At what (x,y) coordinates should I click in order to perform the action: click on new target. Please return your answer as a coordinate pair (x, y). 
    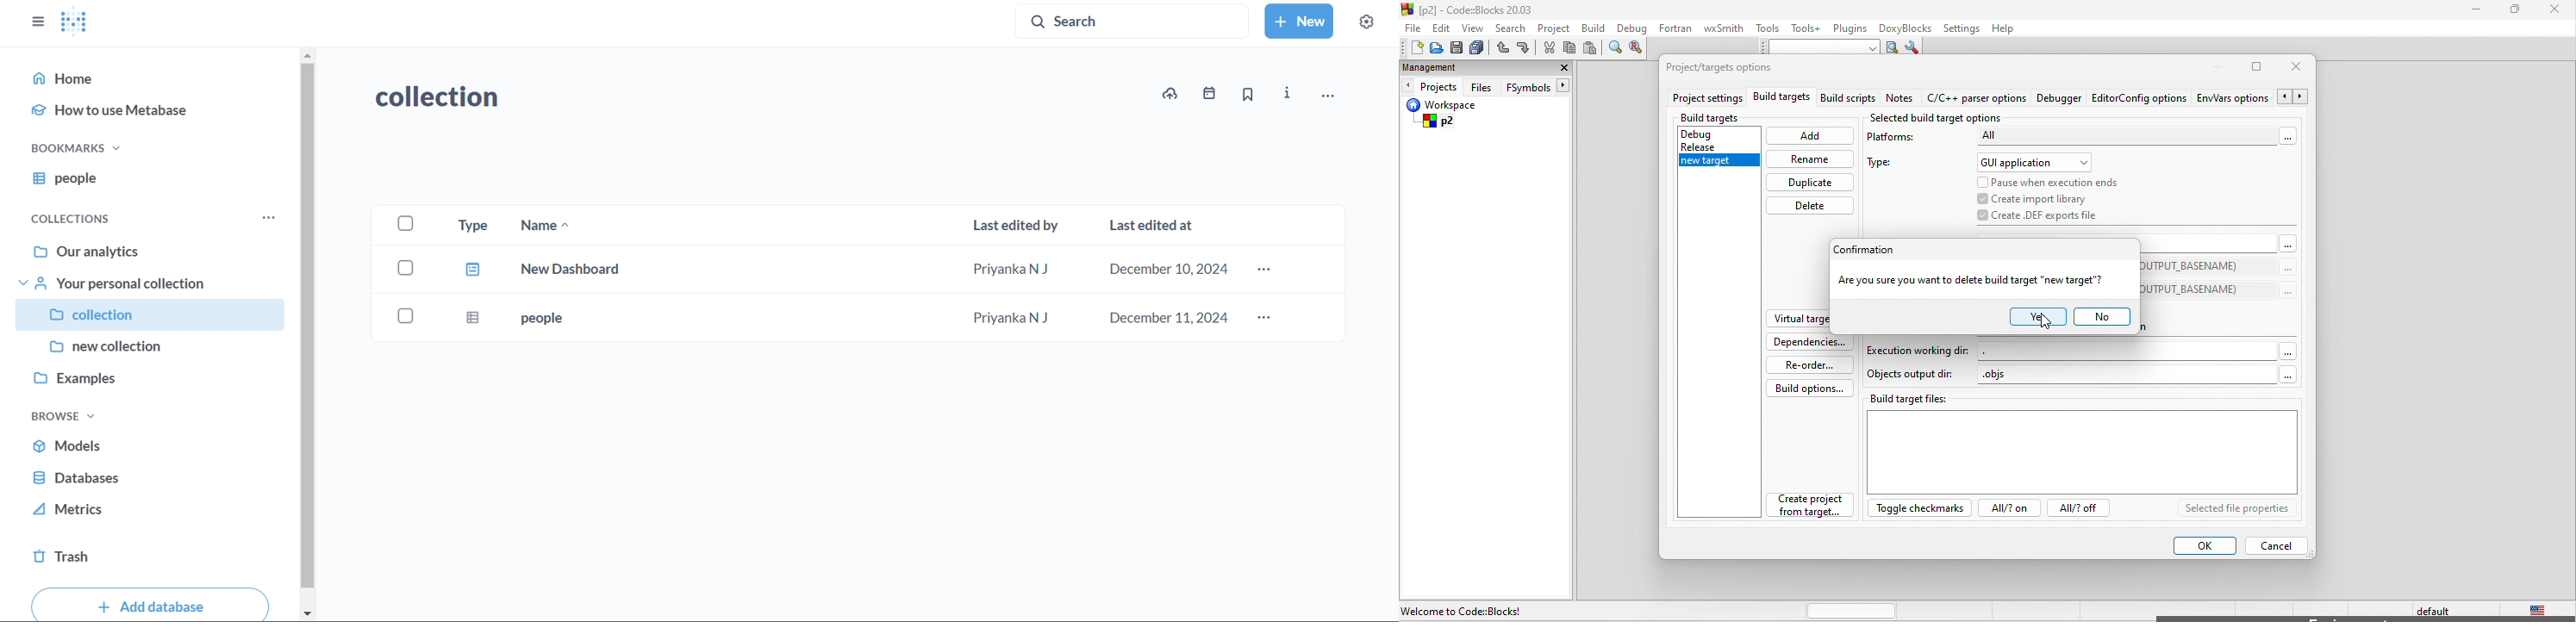
    Looking at the image, I should click on (1717, 164).